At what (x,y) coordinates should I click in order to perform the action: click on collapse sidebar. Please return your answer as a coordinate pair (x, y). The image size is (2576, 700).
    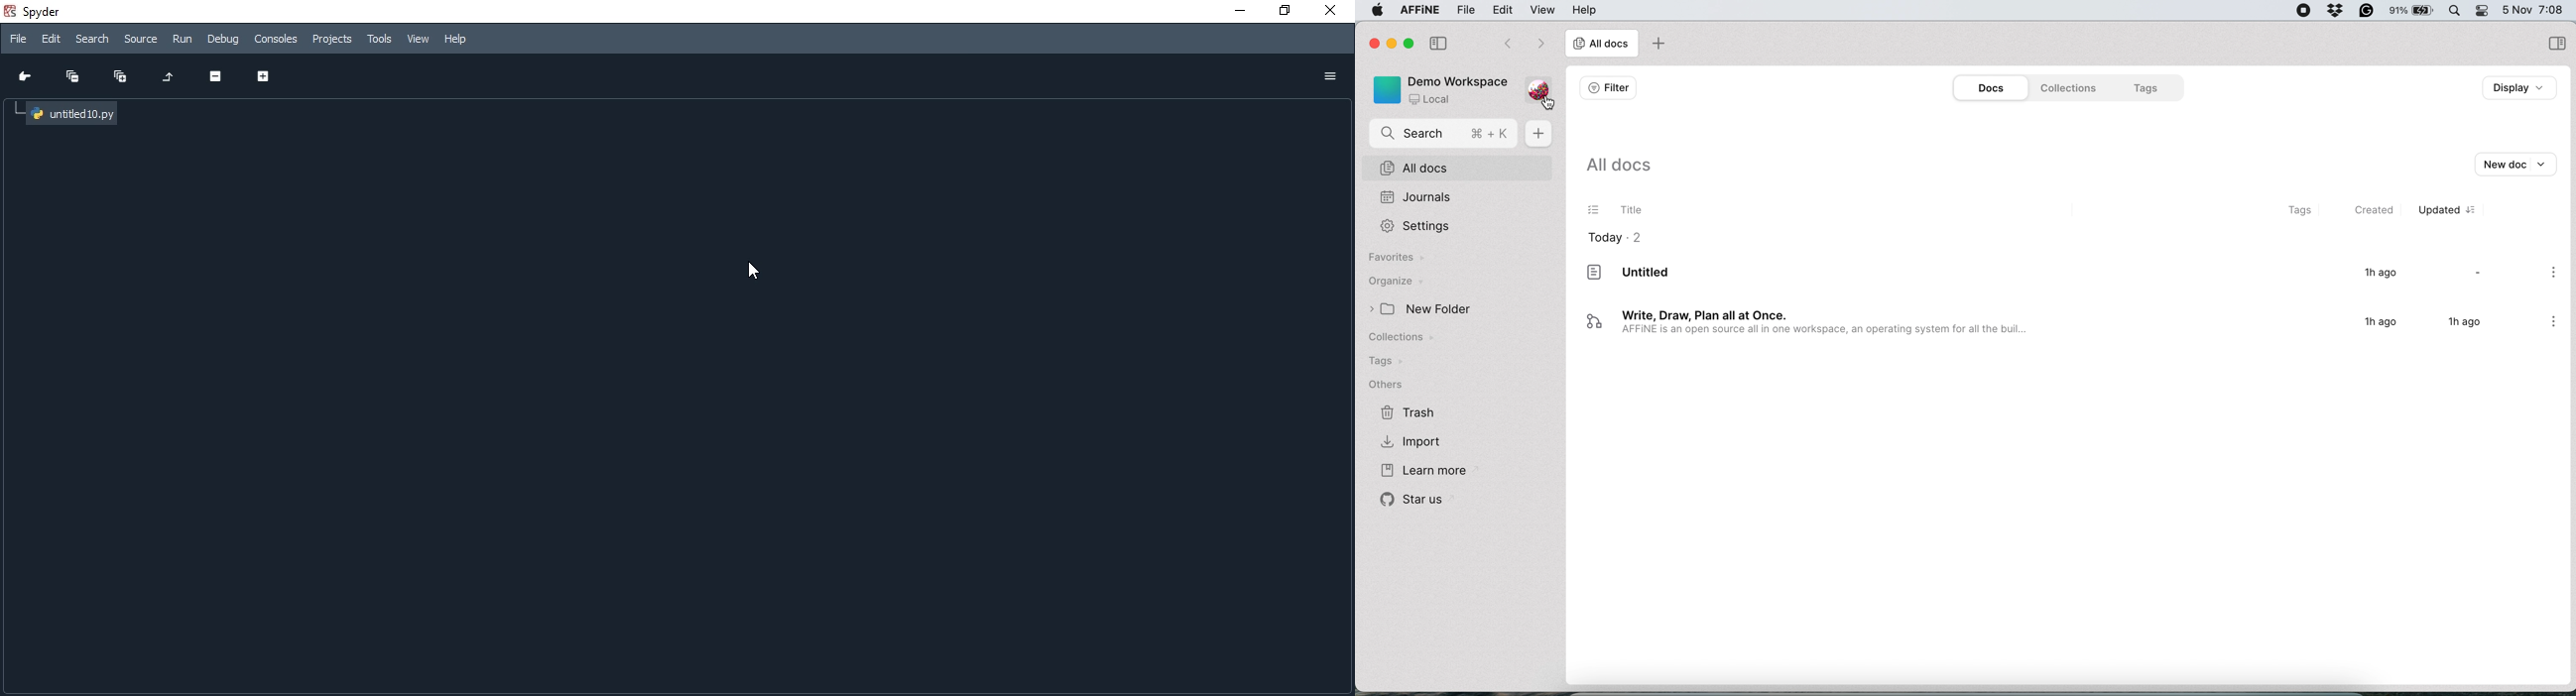
    Looking at the image, I should click on (1438, 42).